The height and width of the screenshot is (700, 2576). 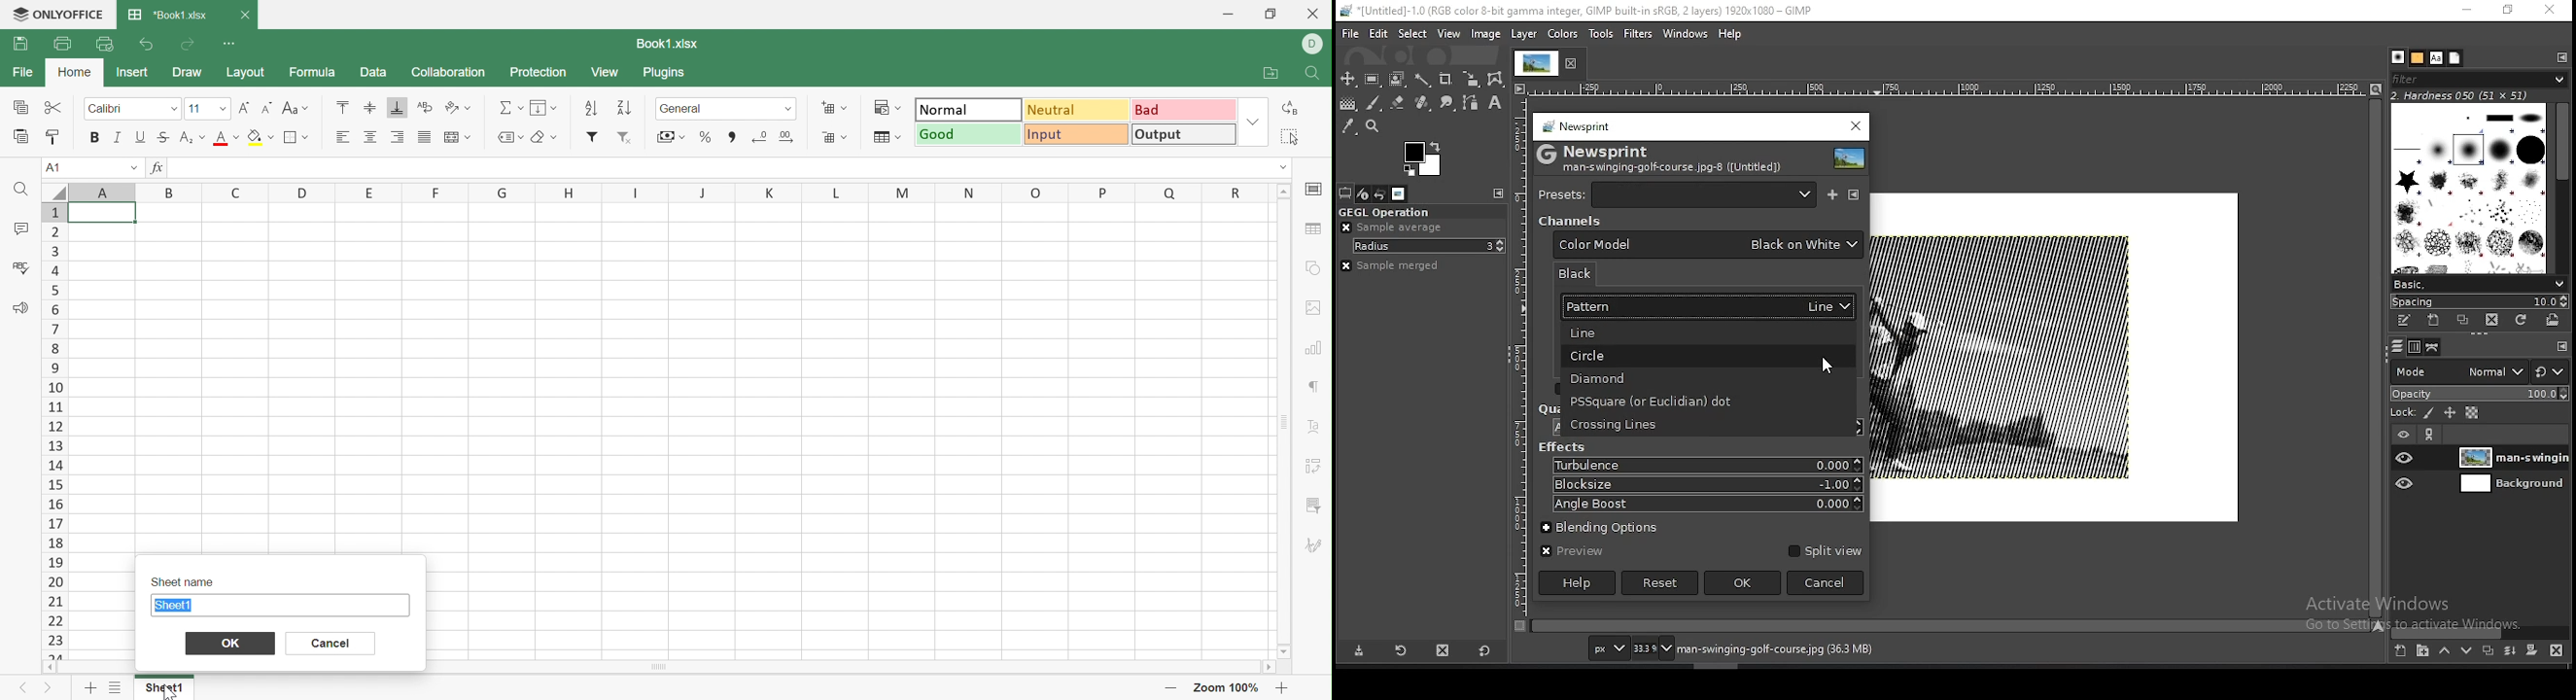 What do you see at coordinates (1398, 104) in the screenshot?
I see `eraser tool` at bounding box center [1398, 104].